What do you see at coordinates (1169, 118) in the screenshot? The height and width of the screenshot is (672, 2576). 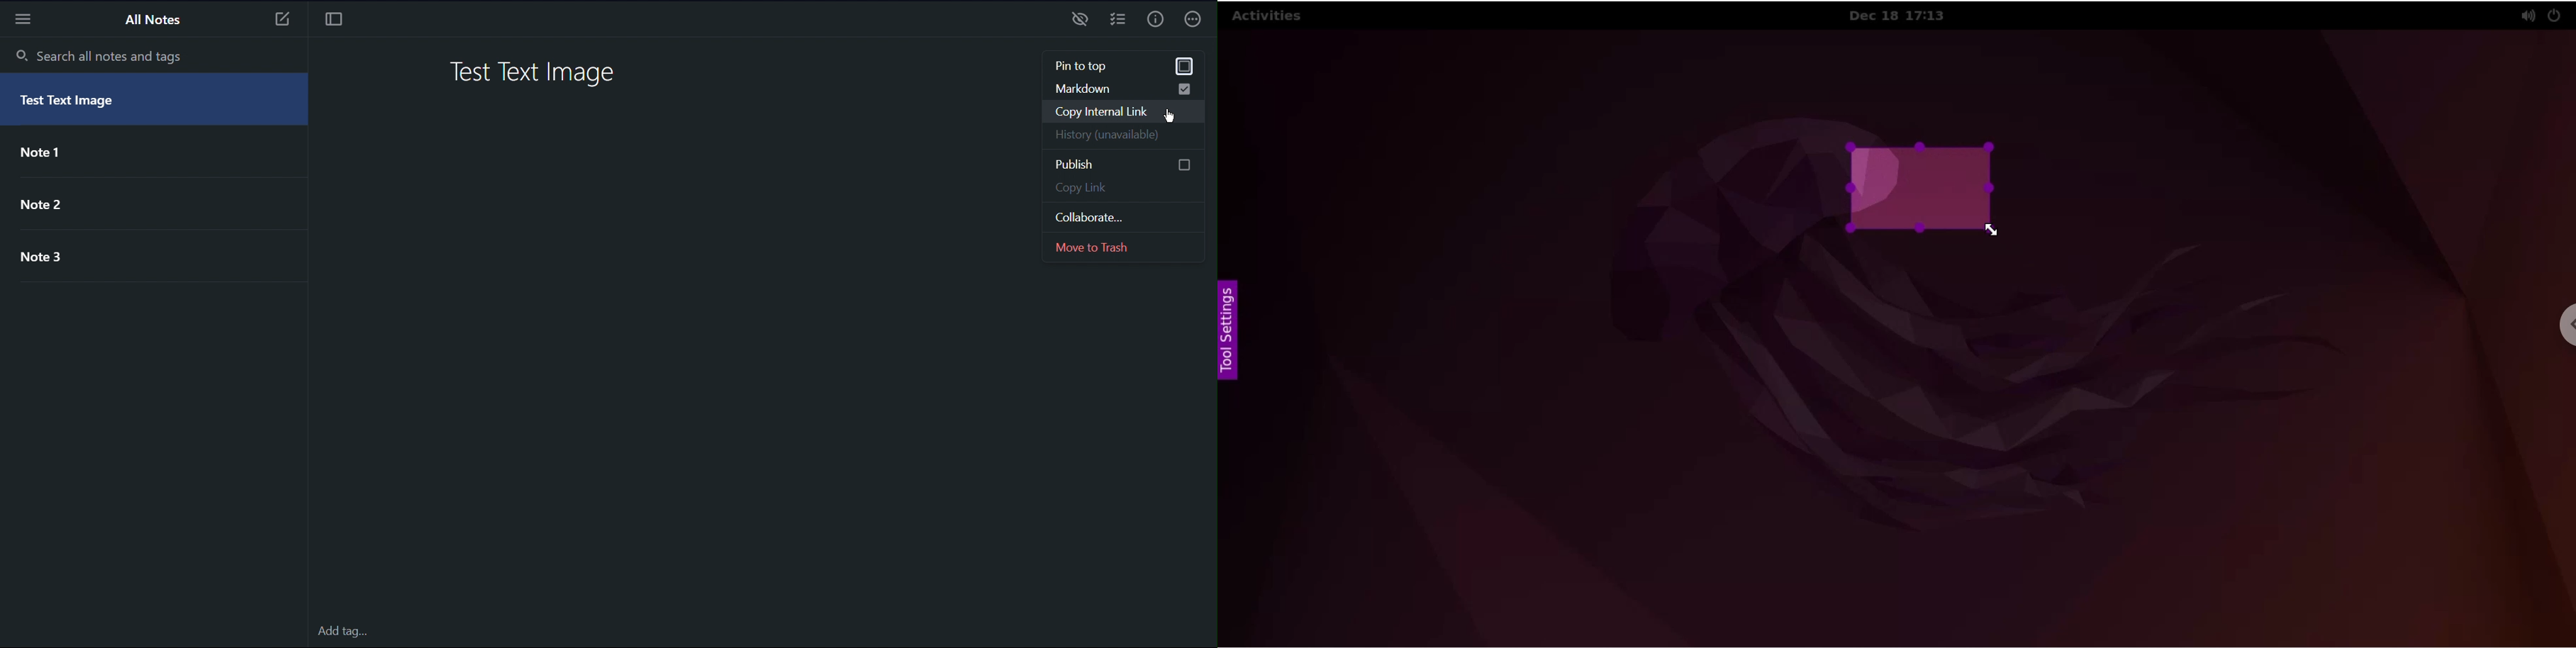 I see `cursor` at bounding box center [1169, 118].